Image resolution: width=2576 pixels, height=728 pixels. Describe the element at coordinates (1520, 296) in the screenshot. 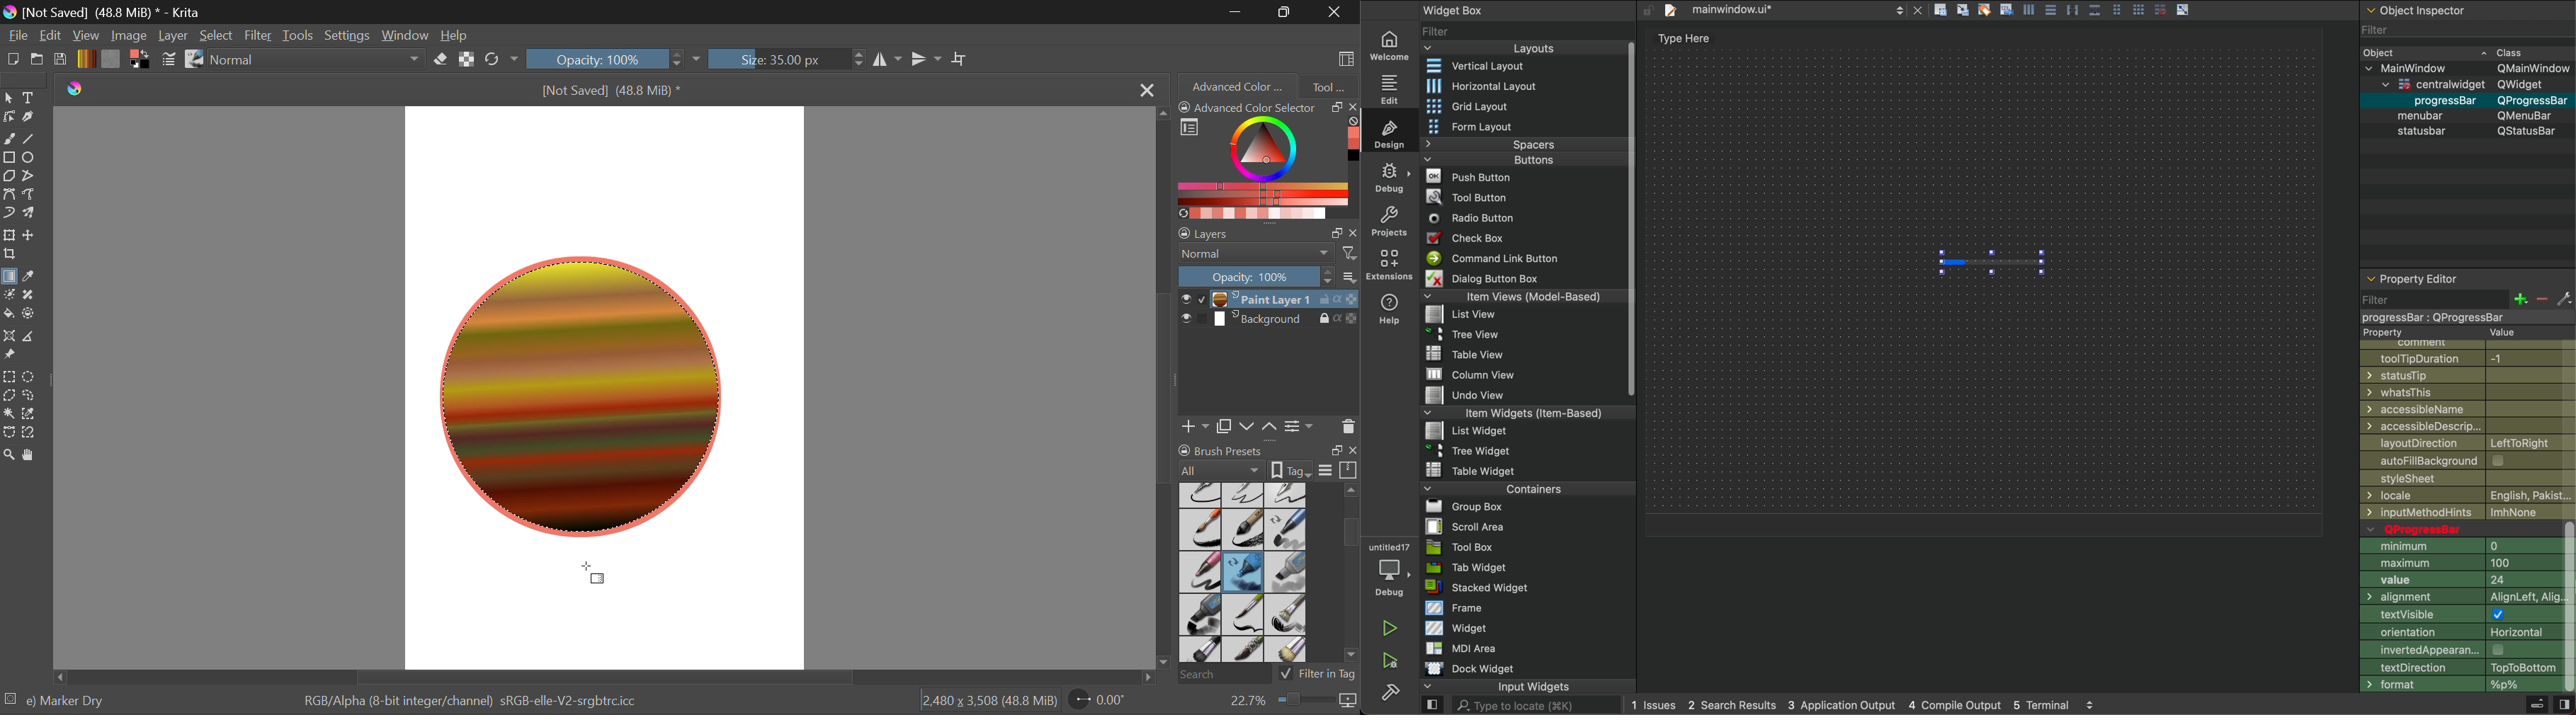

I see `Items View` at that location.